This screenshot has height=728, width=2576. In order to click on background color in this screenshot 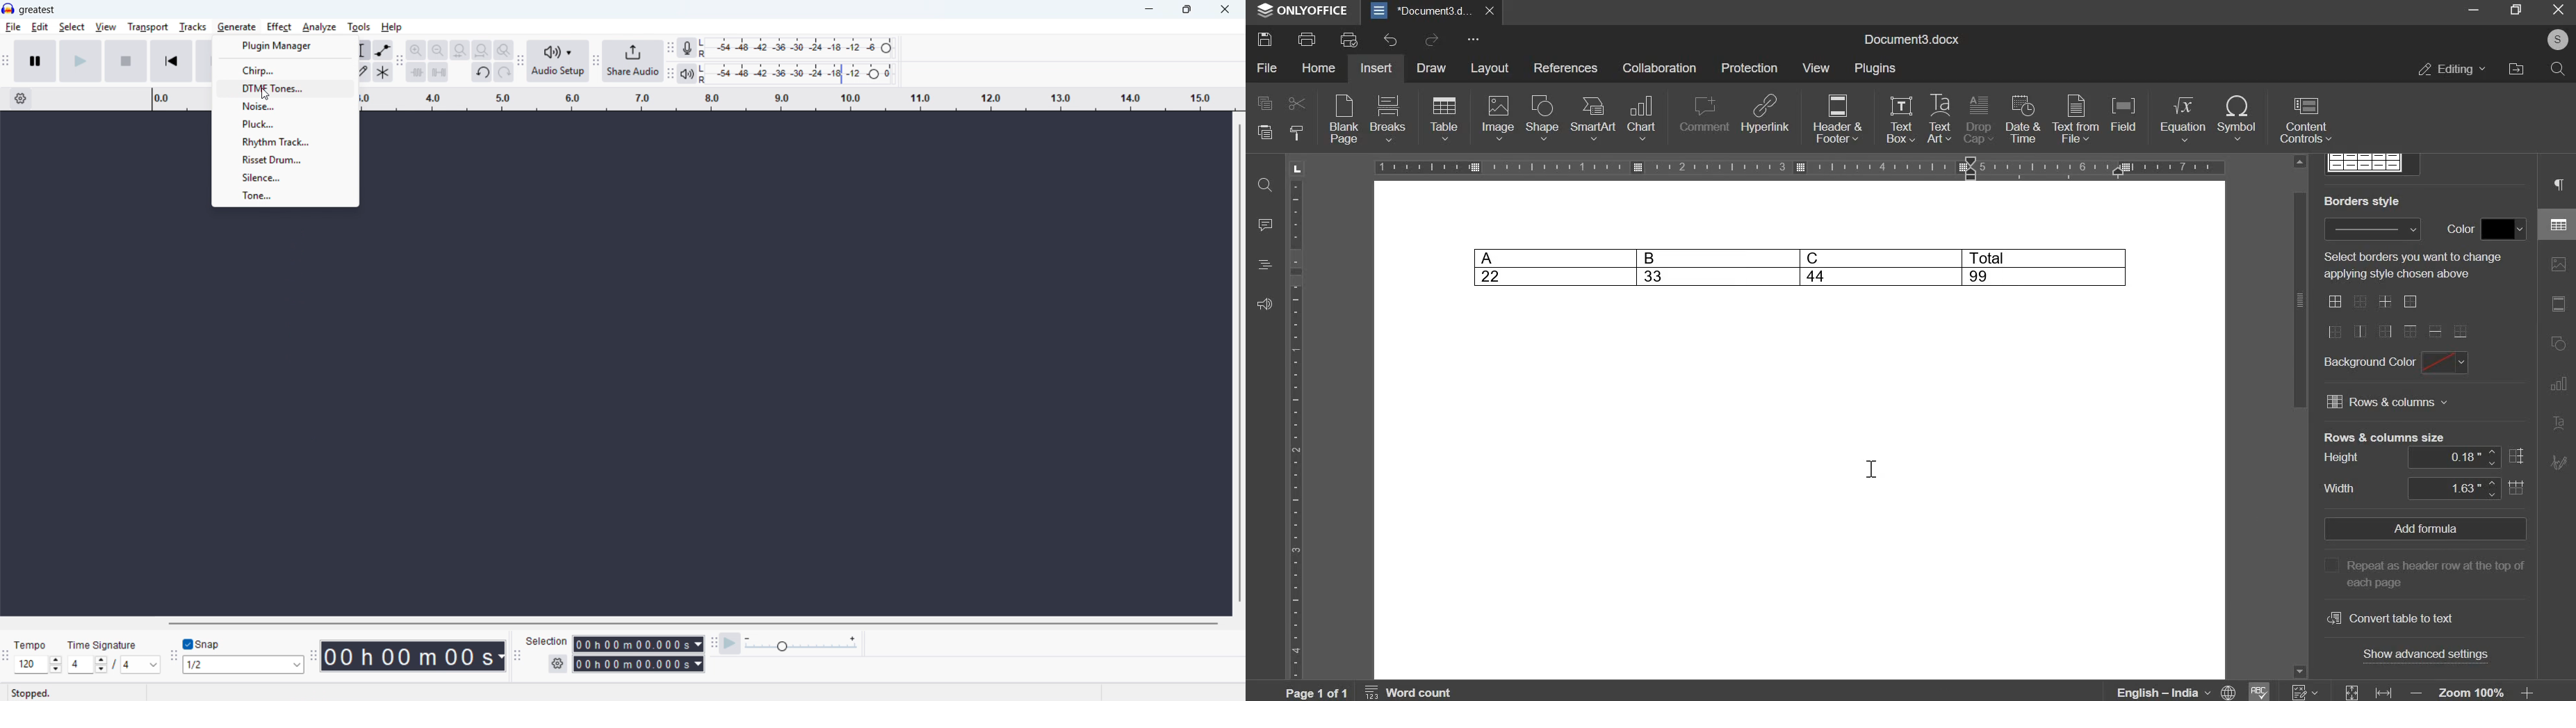, I will do `click(2445, 364)`.